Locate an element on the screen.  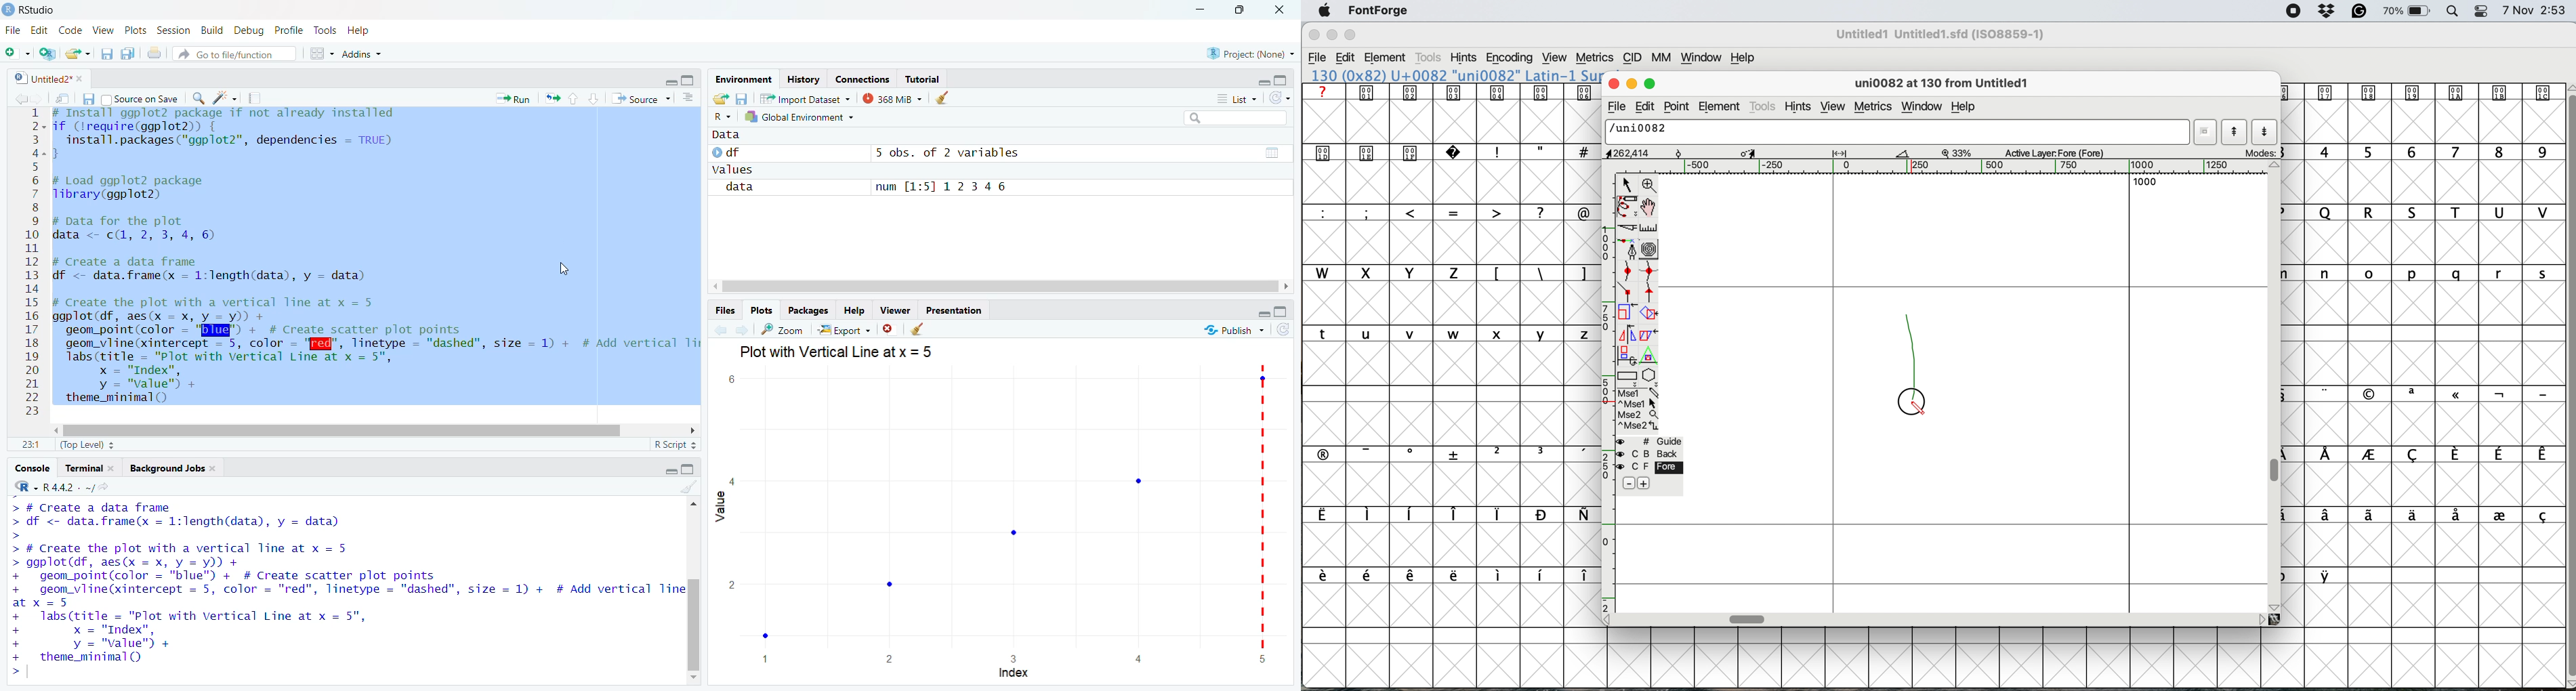
help is located at coordinates (1968, 108).